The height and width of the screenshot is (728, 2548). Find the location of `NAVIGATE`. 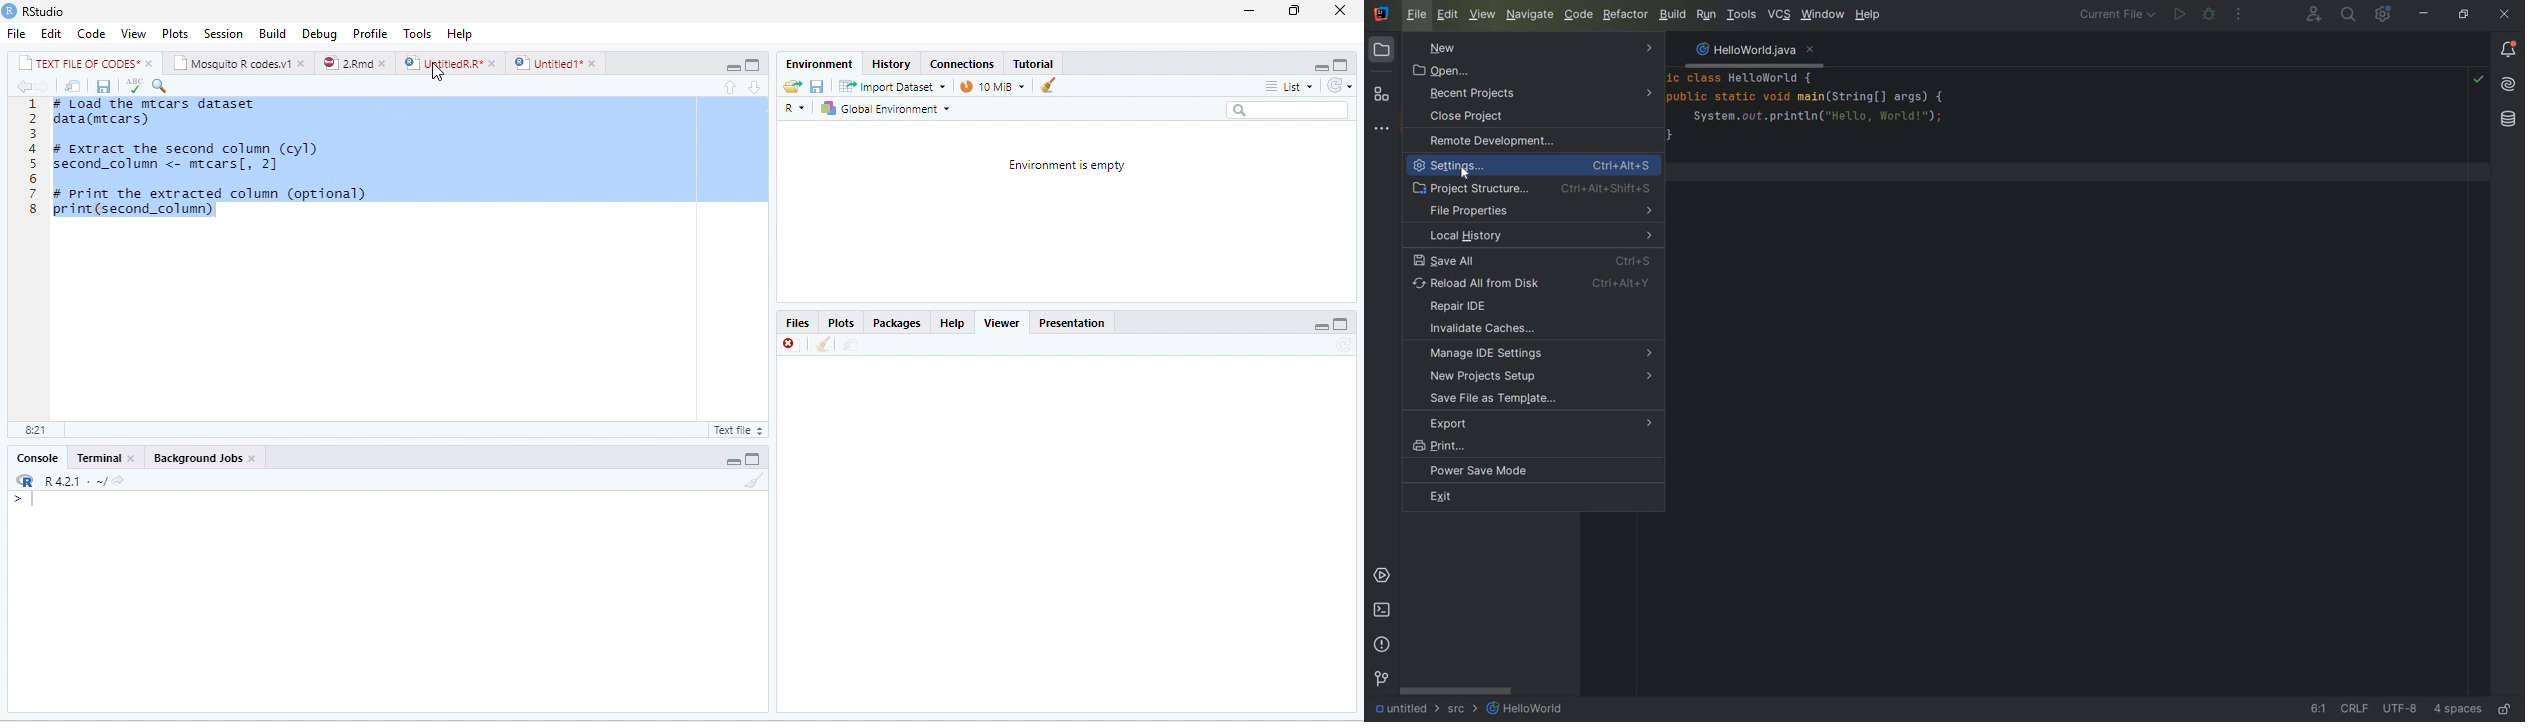

NAVIGATE is located at coordinates (1531, 15).